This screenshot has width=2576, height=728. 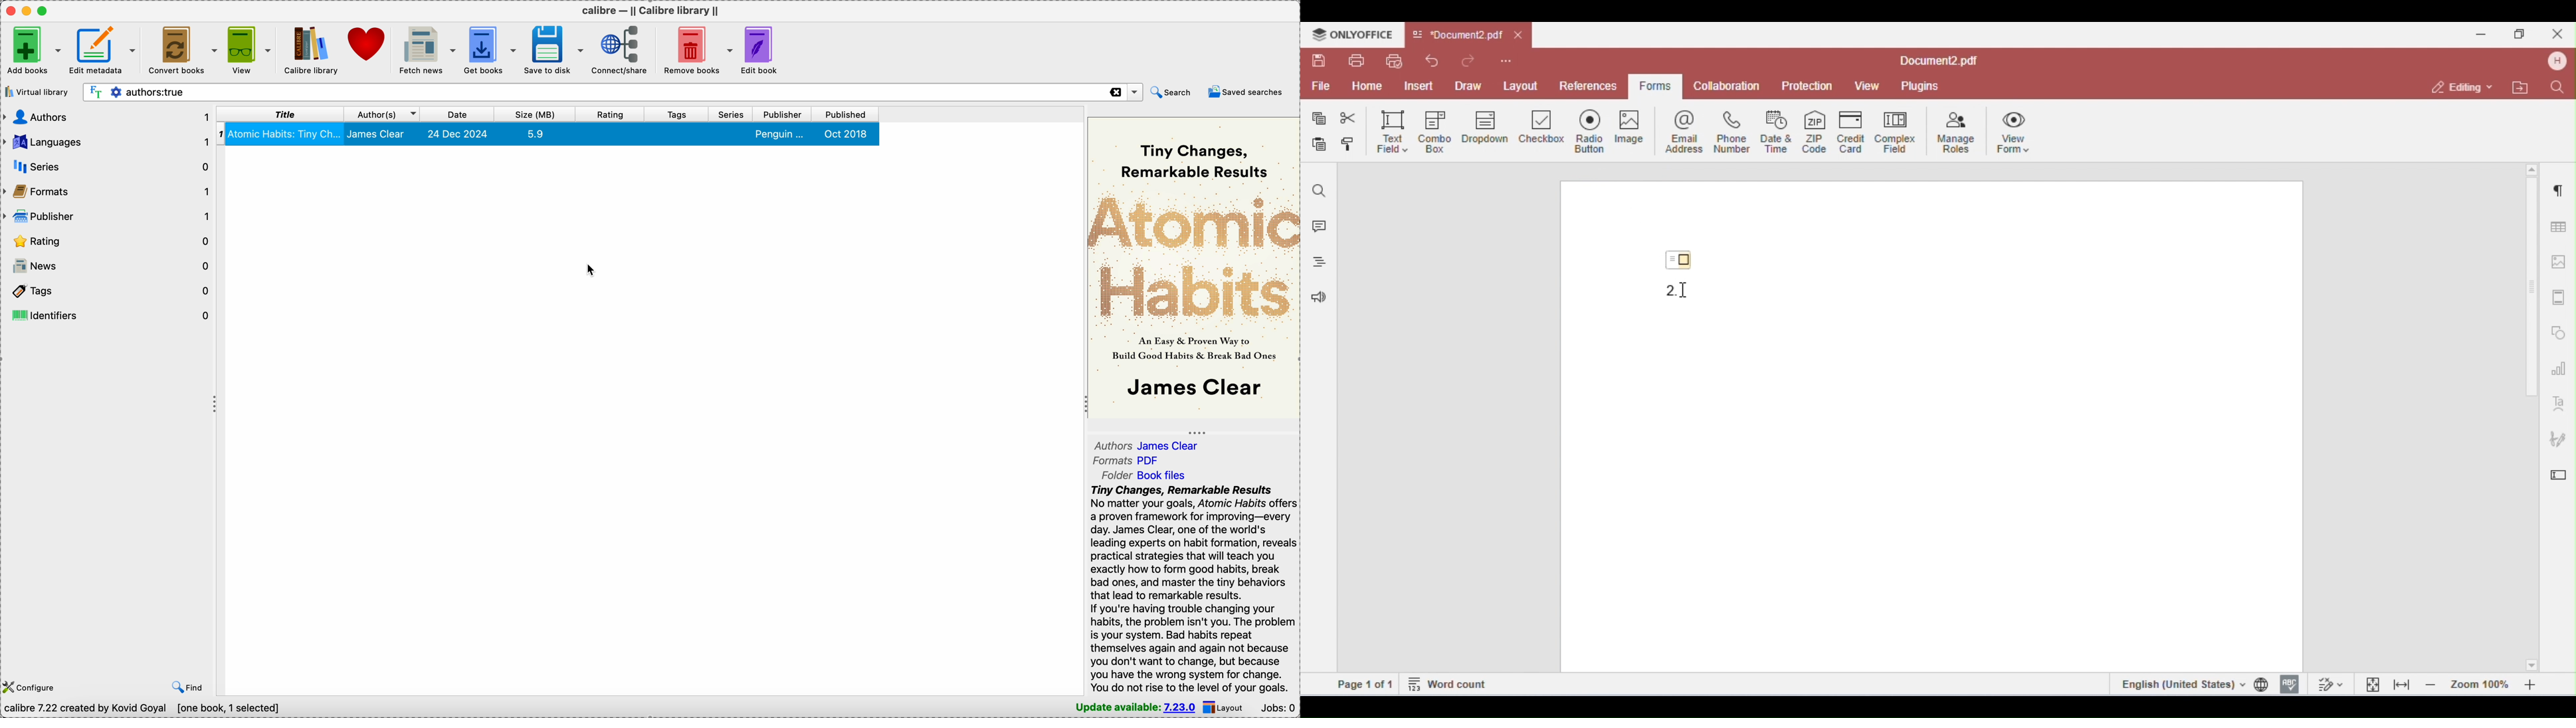 What do you see at coordinates (307, 51) in the screenshot?
I see `Calibre library` at bounding box center [307, 51].